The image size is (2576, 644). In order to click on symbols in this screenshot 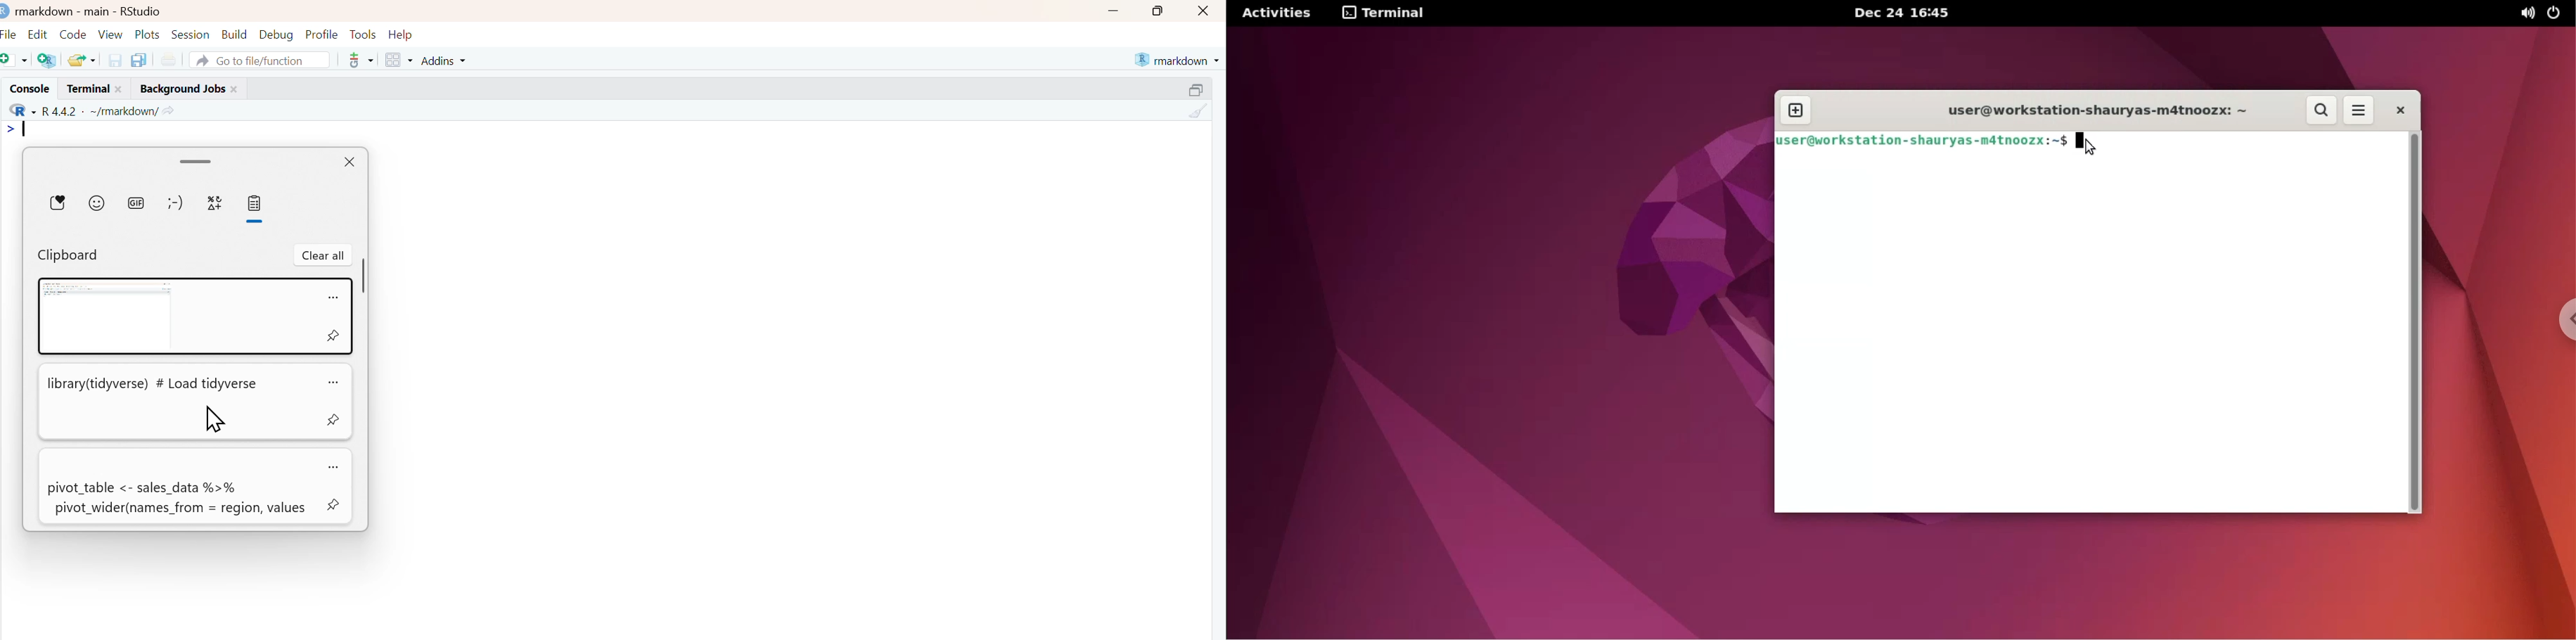, I will do `click(218, 205)`.